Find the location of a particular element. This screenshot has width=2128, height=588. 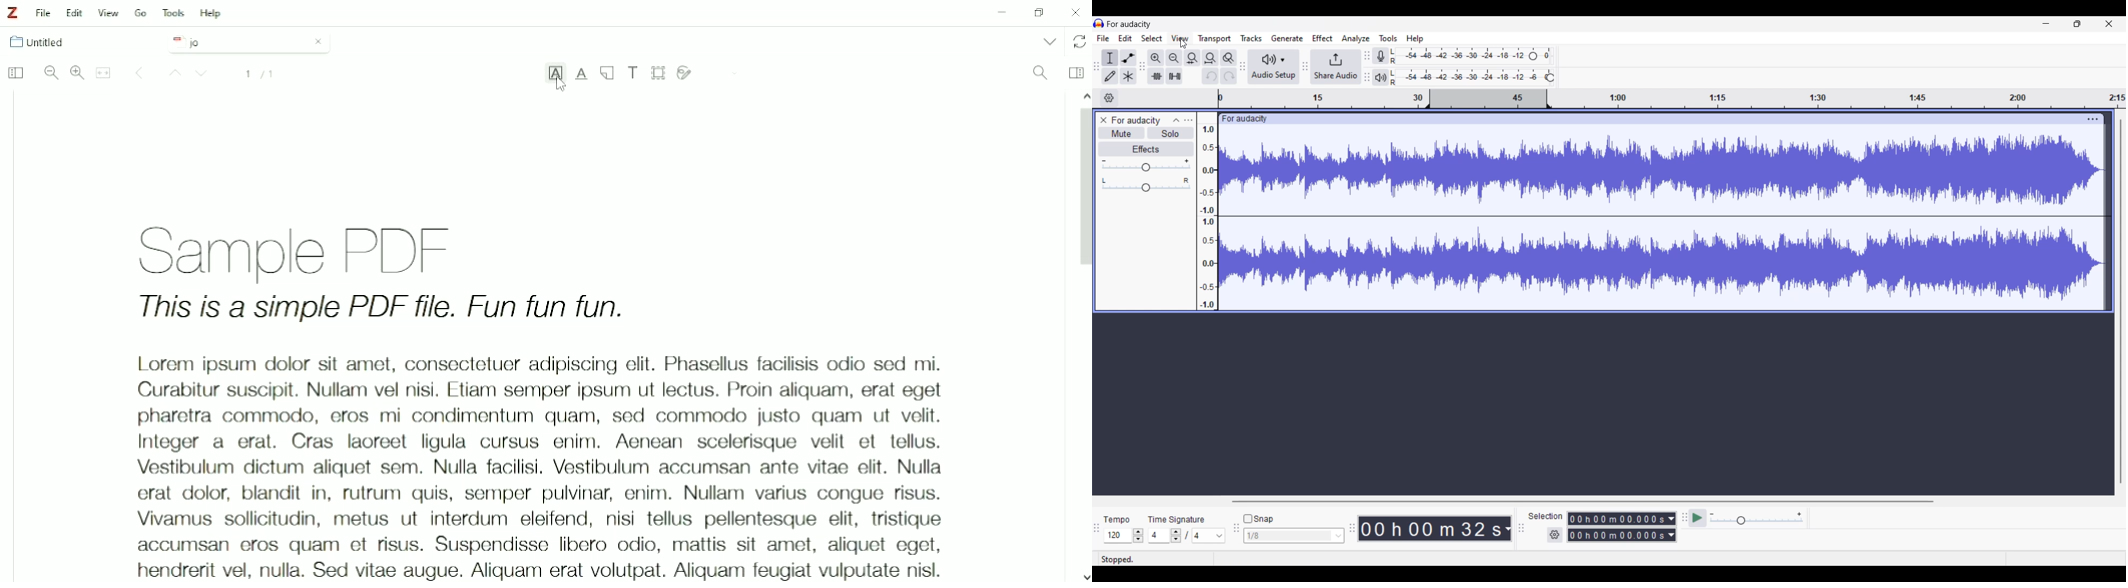

File menu is located at coordinates (1103, 38).